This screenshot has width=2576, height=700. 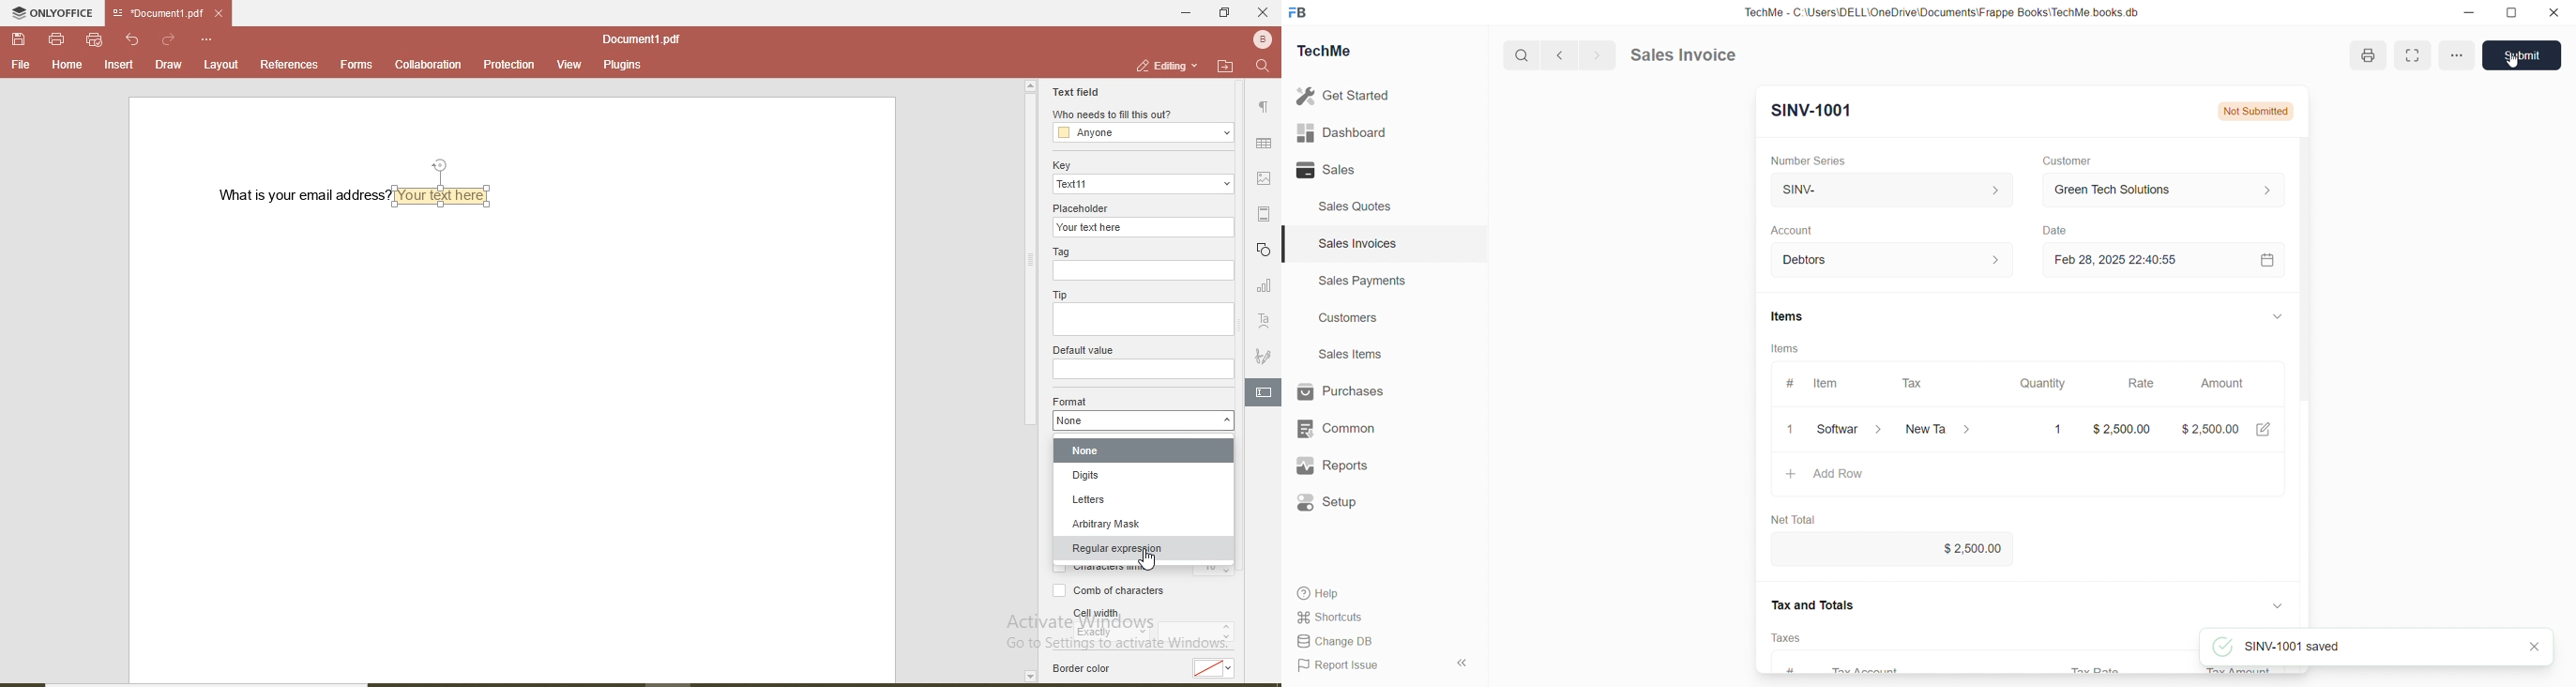 I want to click on Net Total, so click(x=1791, y=520).